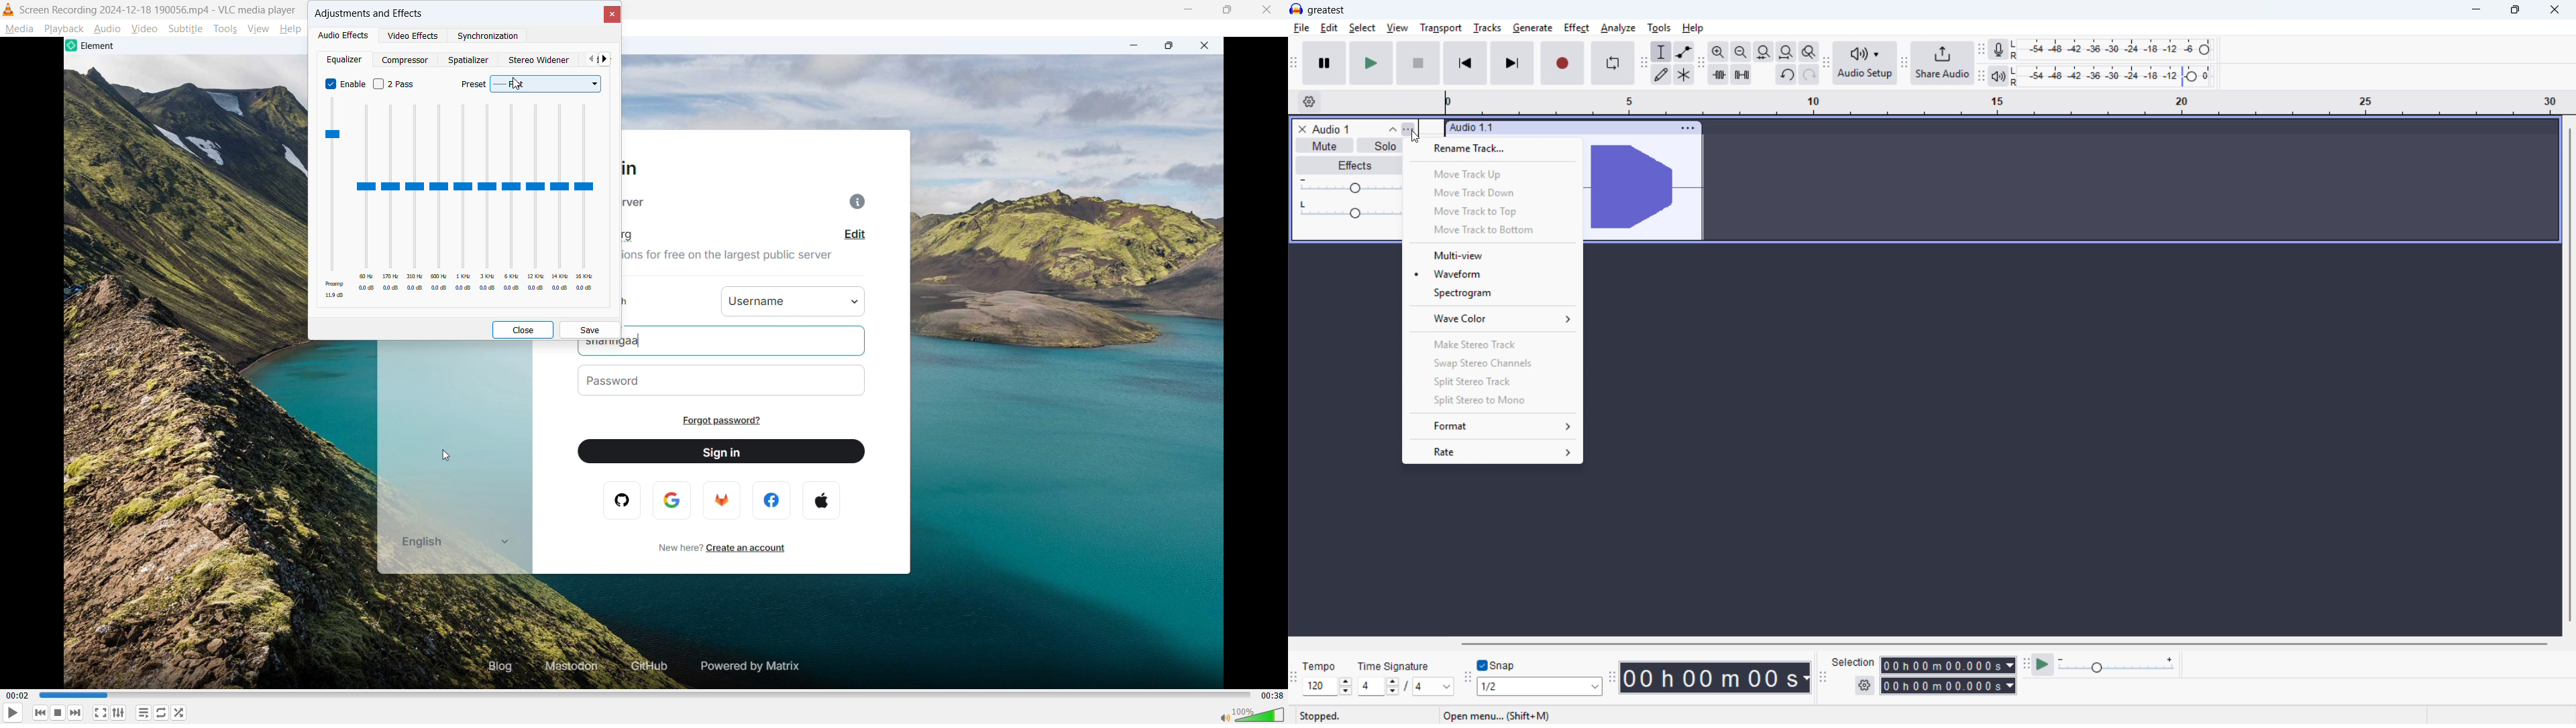 The image size is (2576, 728). I want to click on Video , so click(144, 28).